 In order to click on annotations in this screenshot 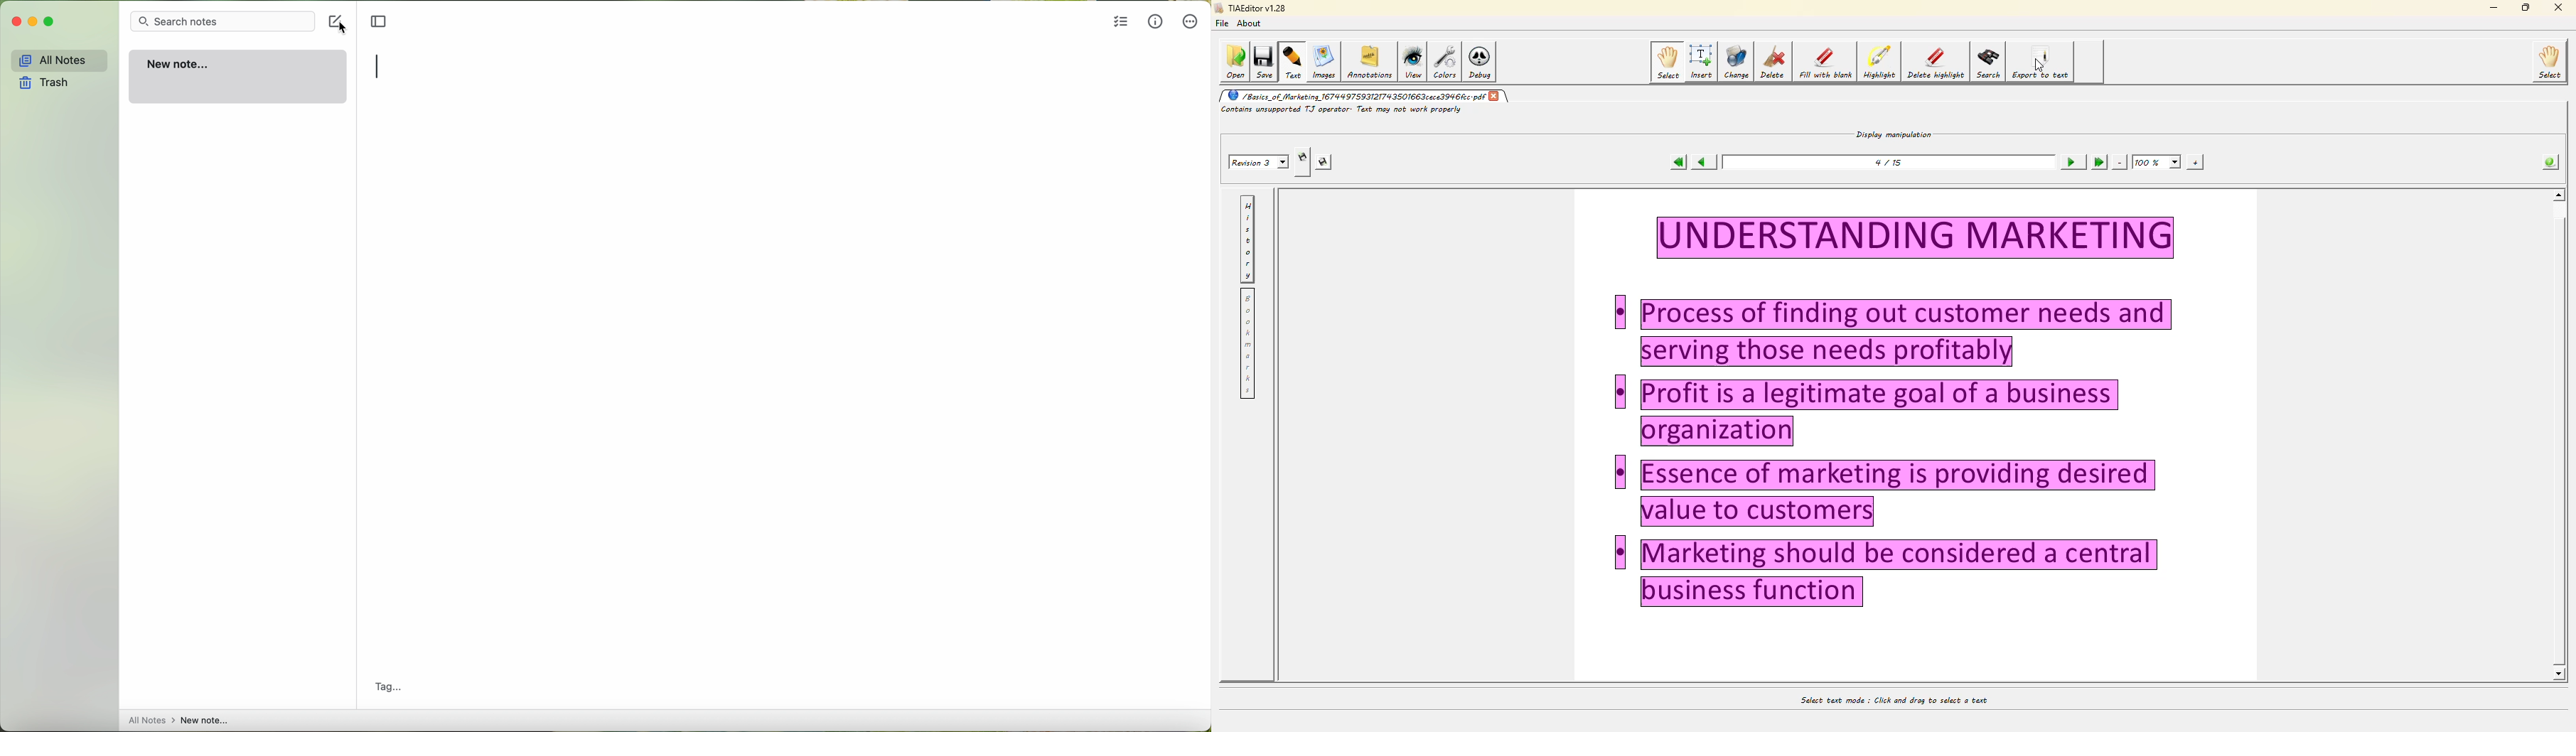, I will do `click(1370, 63)`.